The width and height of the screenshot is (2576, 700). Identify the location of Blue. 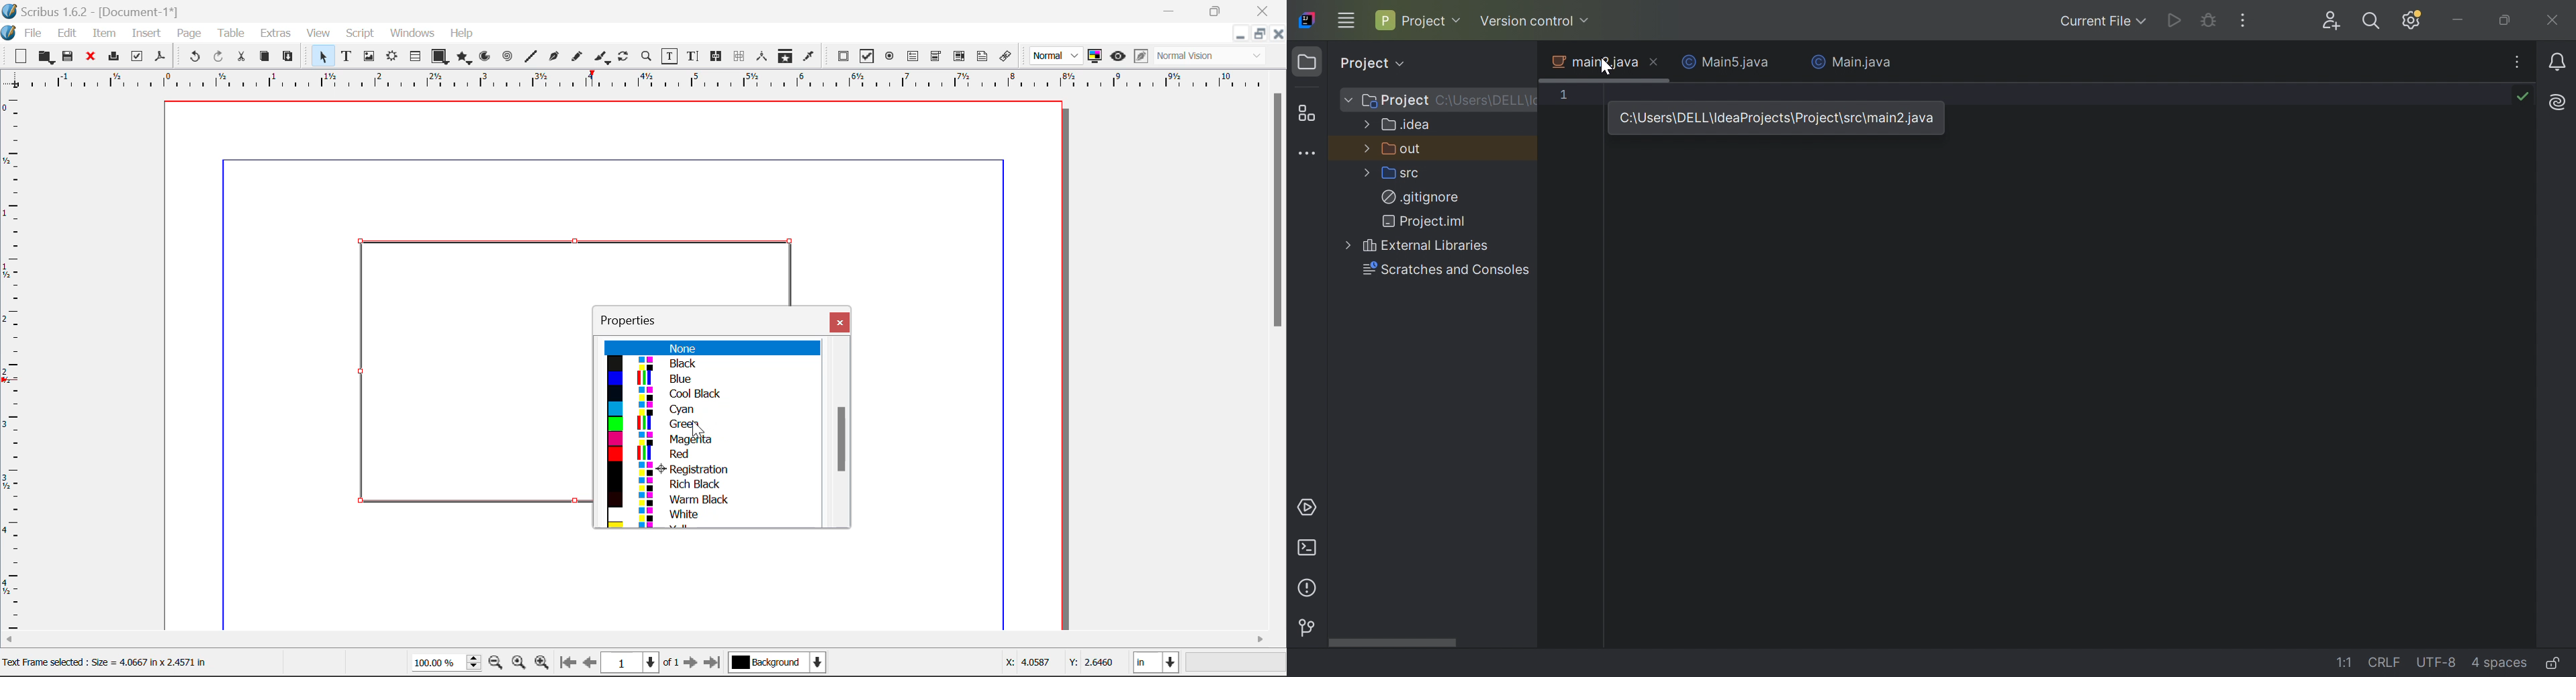
(711, 379).